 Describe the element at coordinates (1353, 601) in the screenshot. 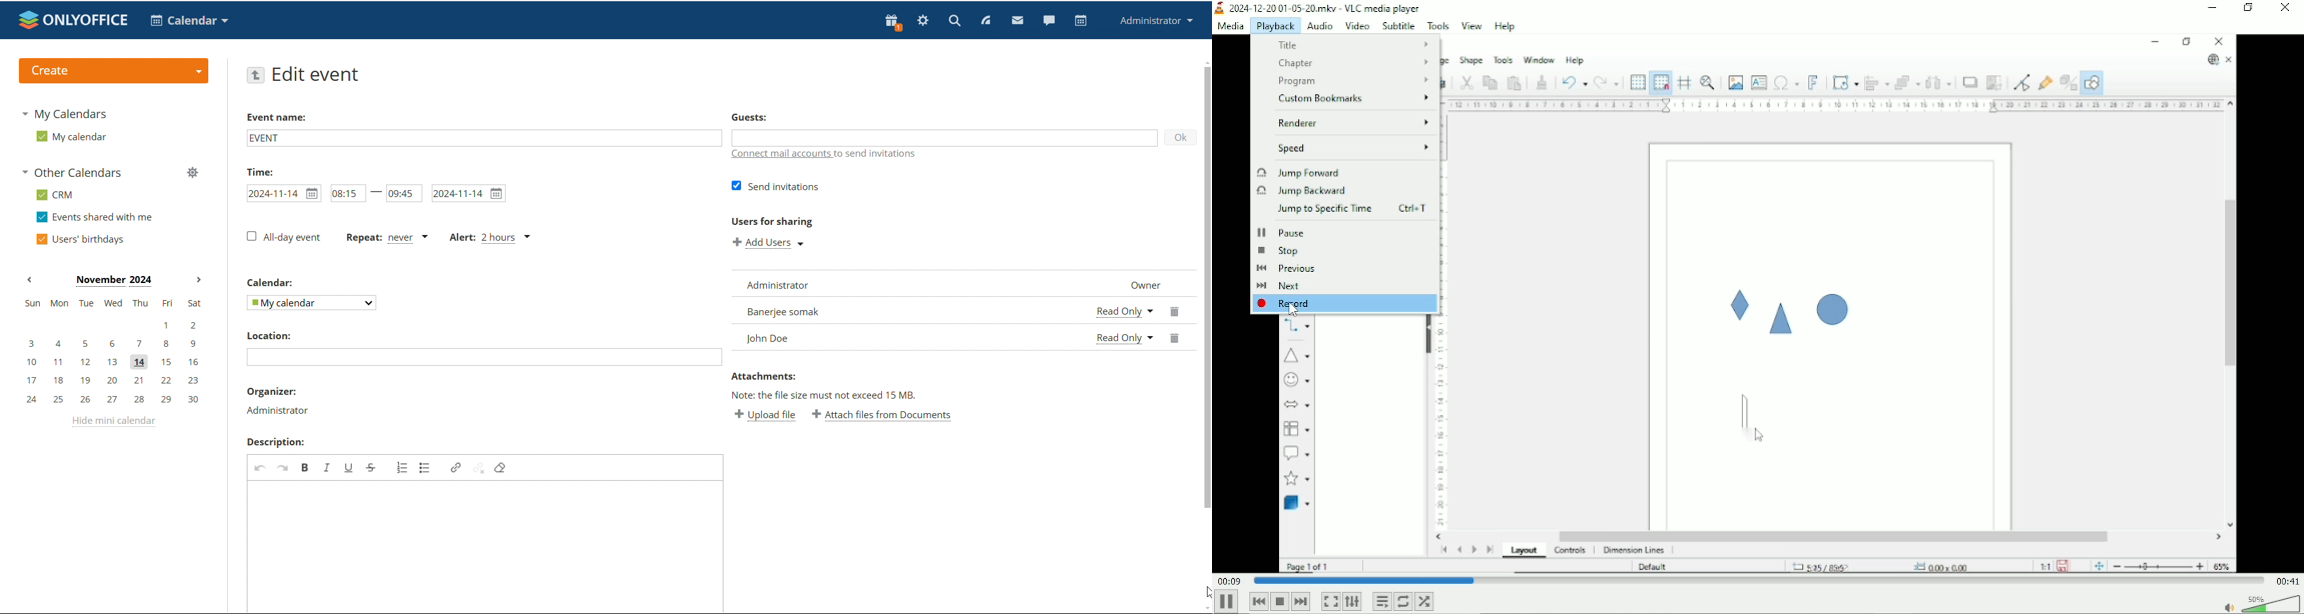

I see `Show extended settings` at that location.